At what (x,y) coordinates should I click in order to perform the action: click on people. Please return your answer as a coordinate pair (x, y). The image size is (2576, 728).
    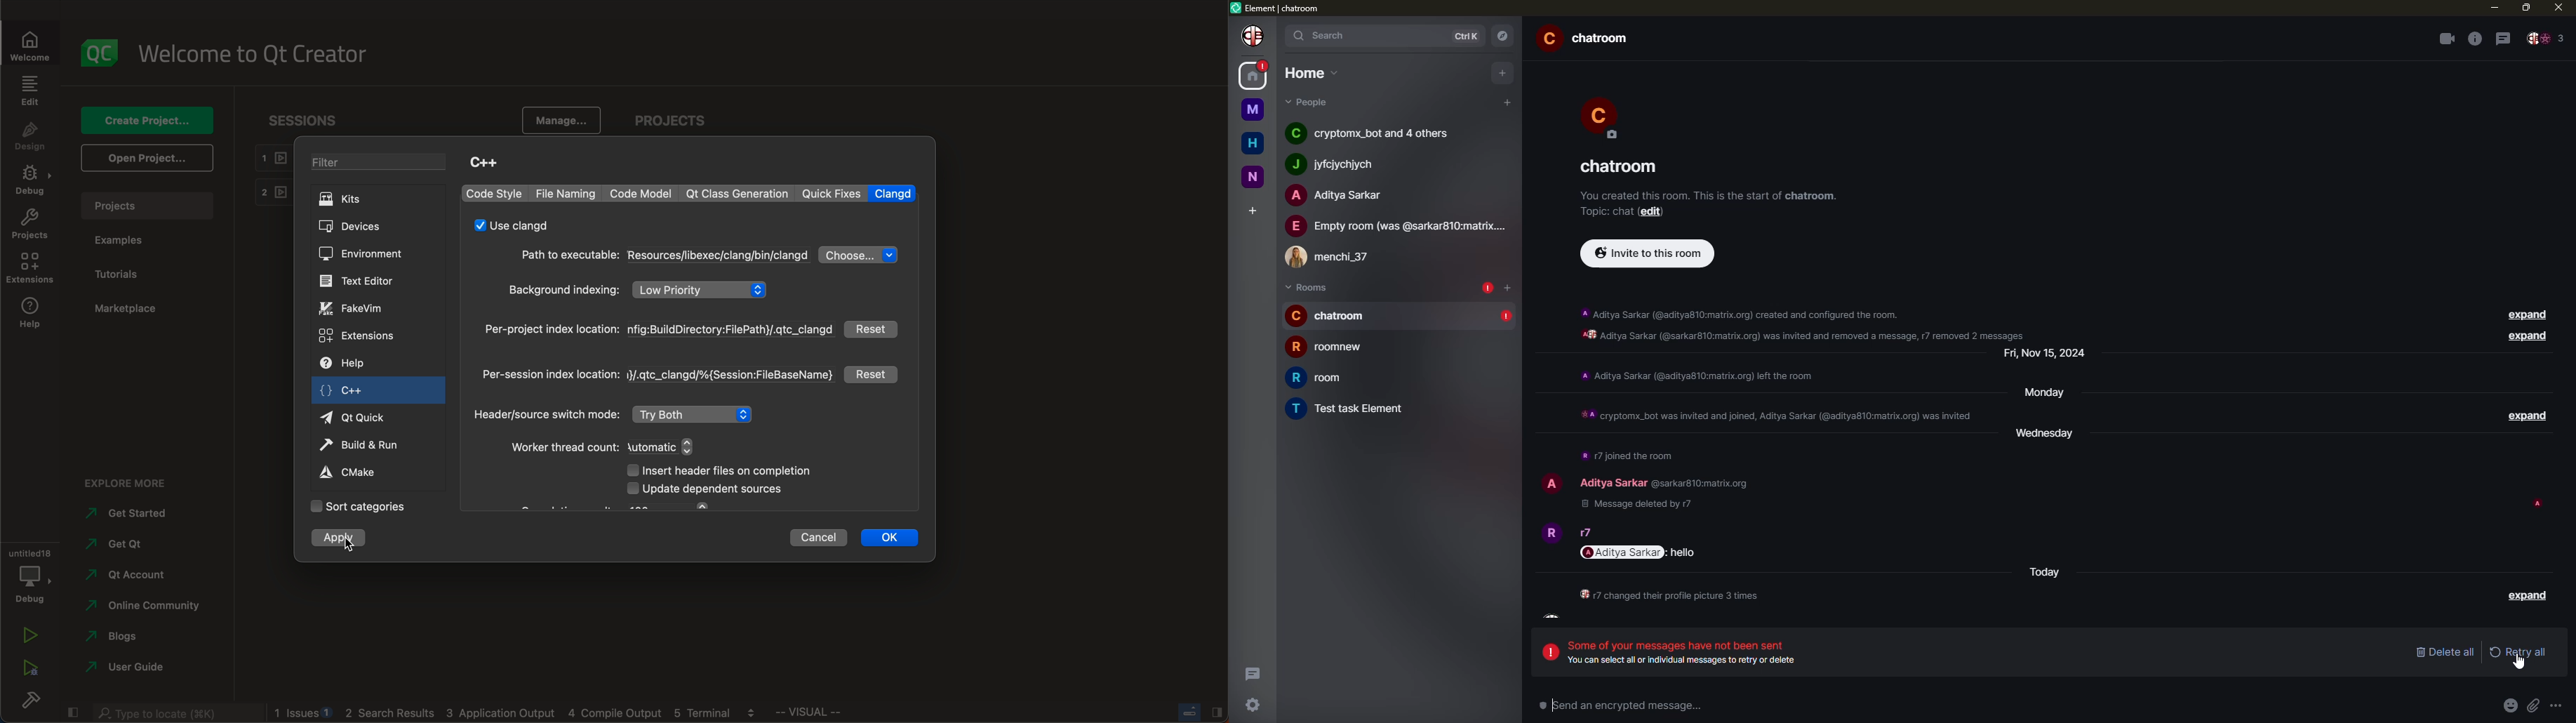
    Looking at the image, I should click on (1584, 532).